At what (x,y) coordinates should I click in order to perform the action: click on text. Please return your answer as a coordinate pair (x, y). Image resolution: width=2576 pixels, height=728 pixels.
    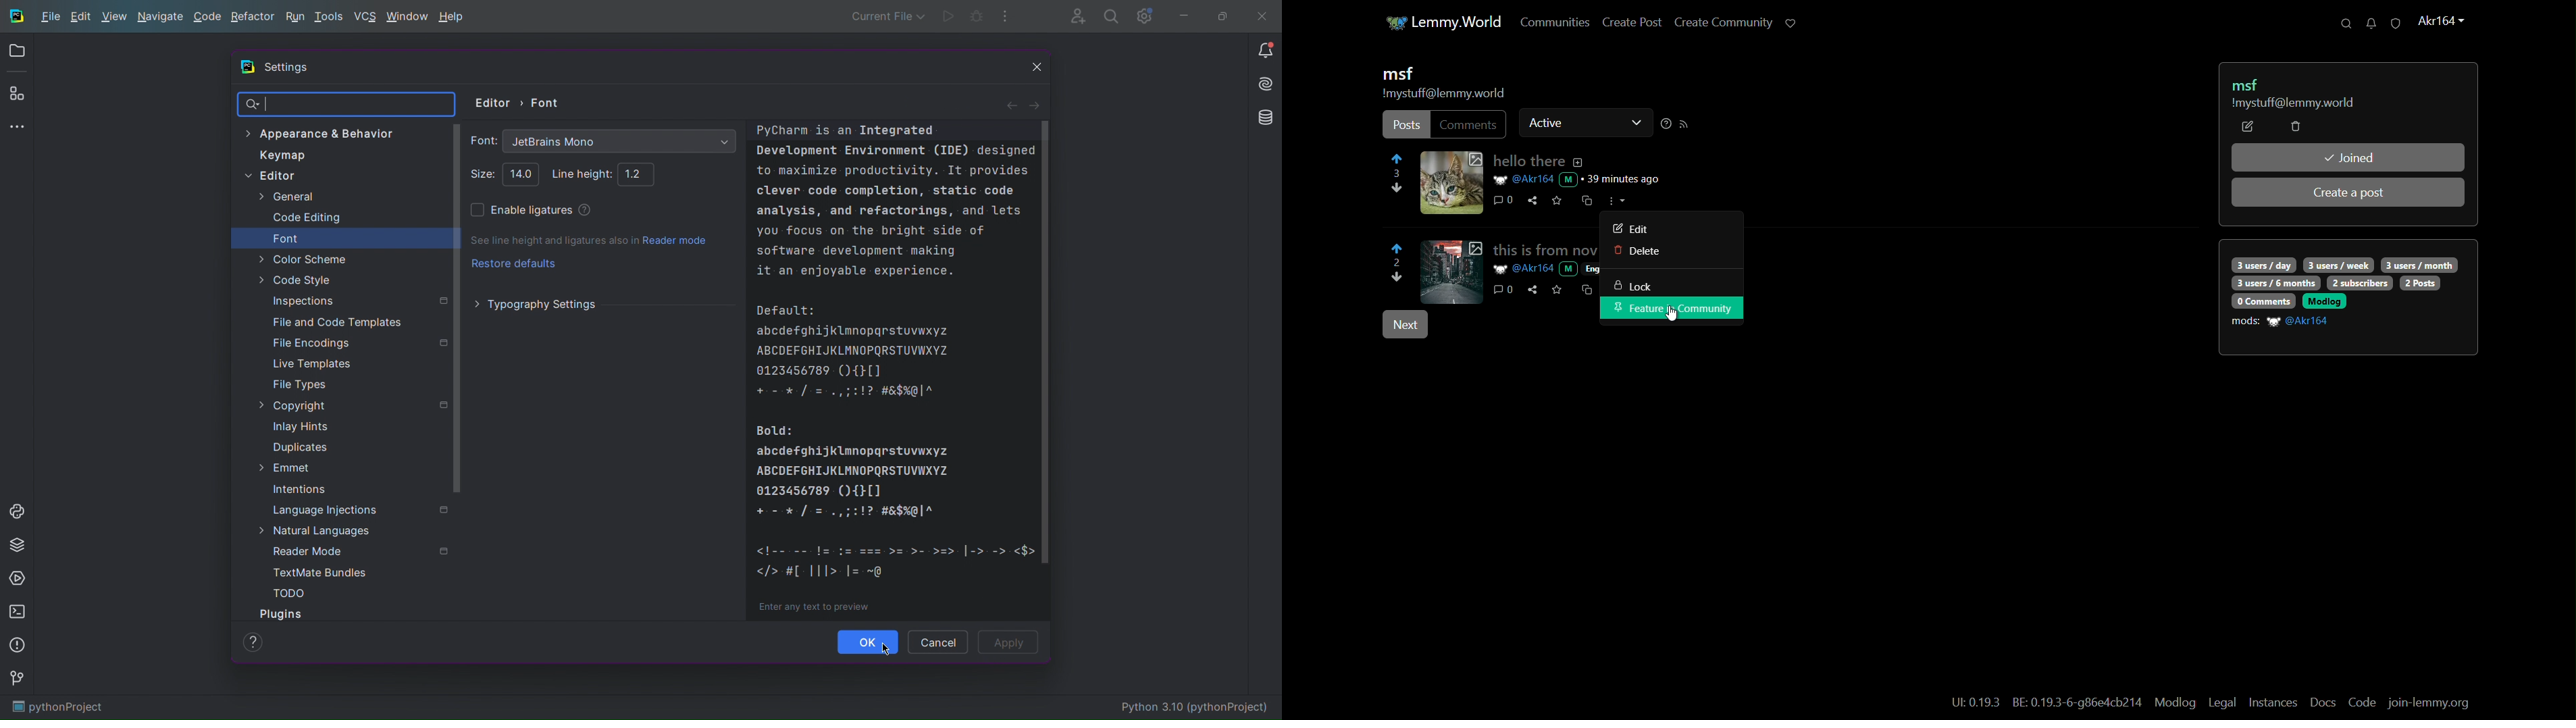
    Looking at the image, I should click on (2078, 704).